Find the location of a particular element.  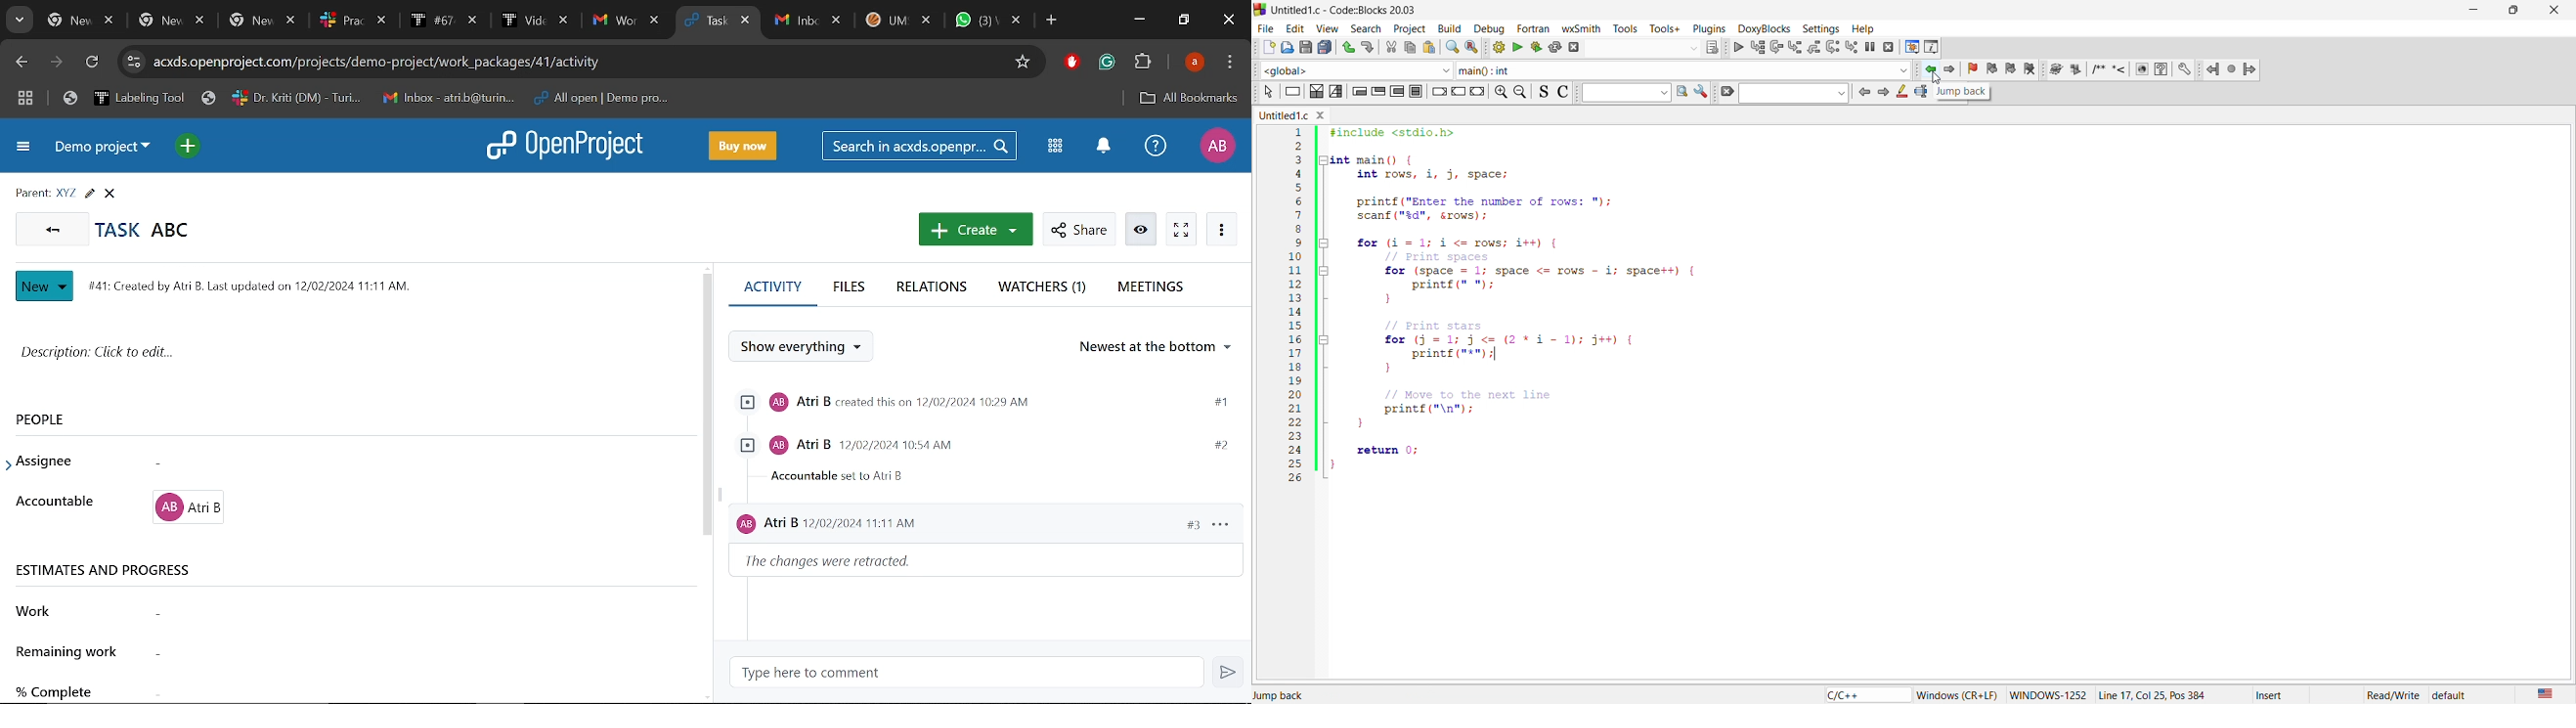

Expand project menu is located at coordinates (24, 147).